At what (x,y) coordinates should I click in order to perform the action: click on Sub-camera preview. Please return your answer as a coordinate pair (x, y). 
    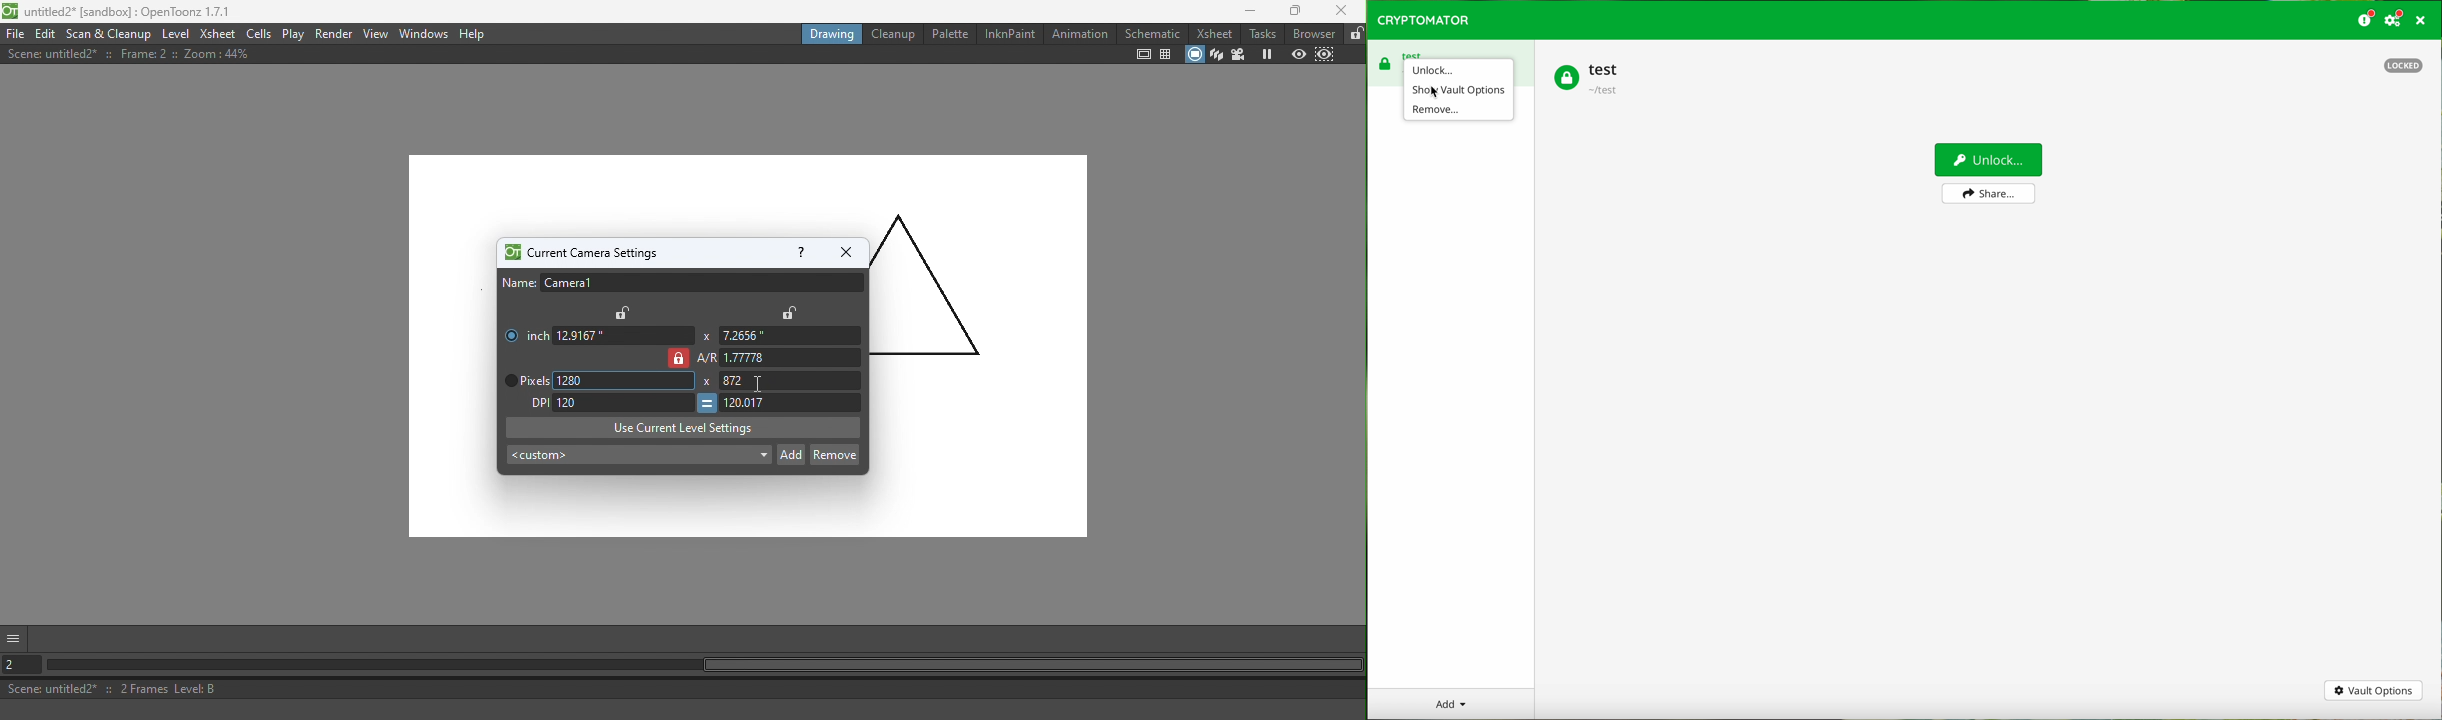
    Looking at the image, I should click on (1323, 55).